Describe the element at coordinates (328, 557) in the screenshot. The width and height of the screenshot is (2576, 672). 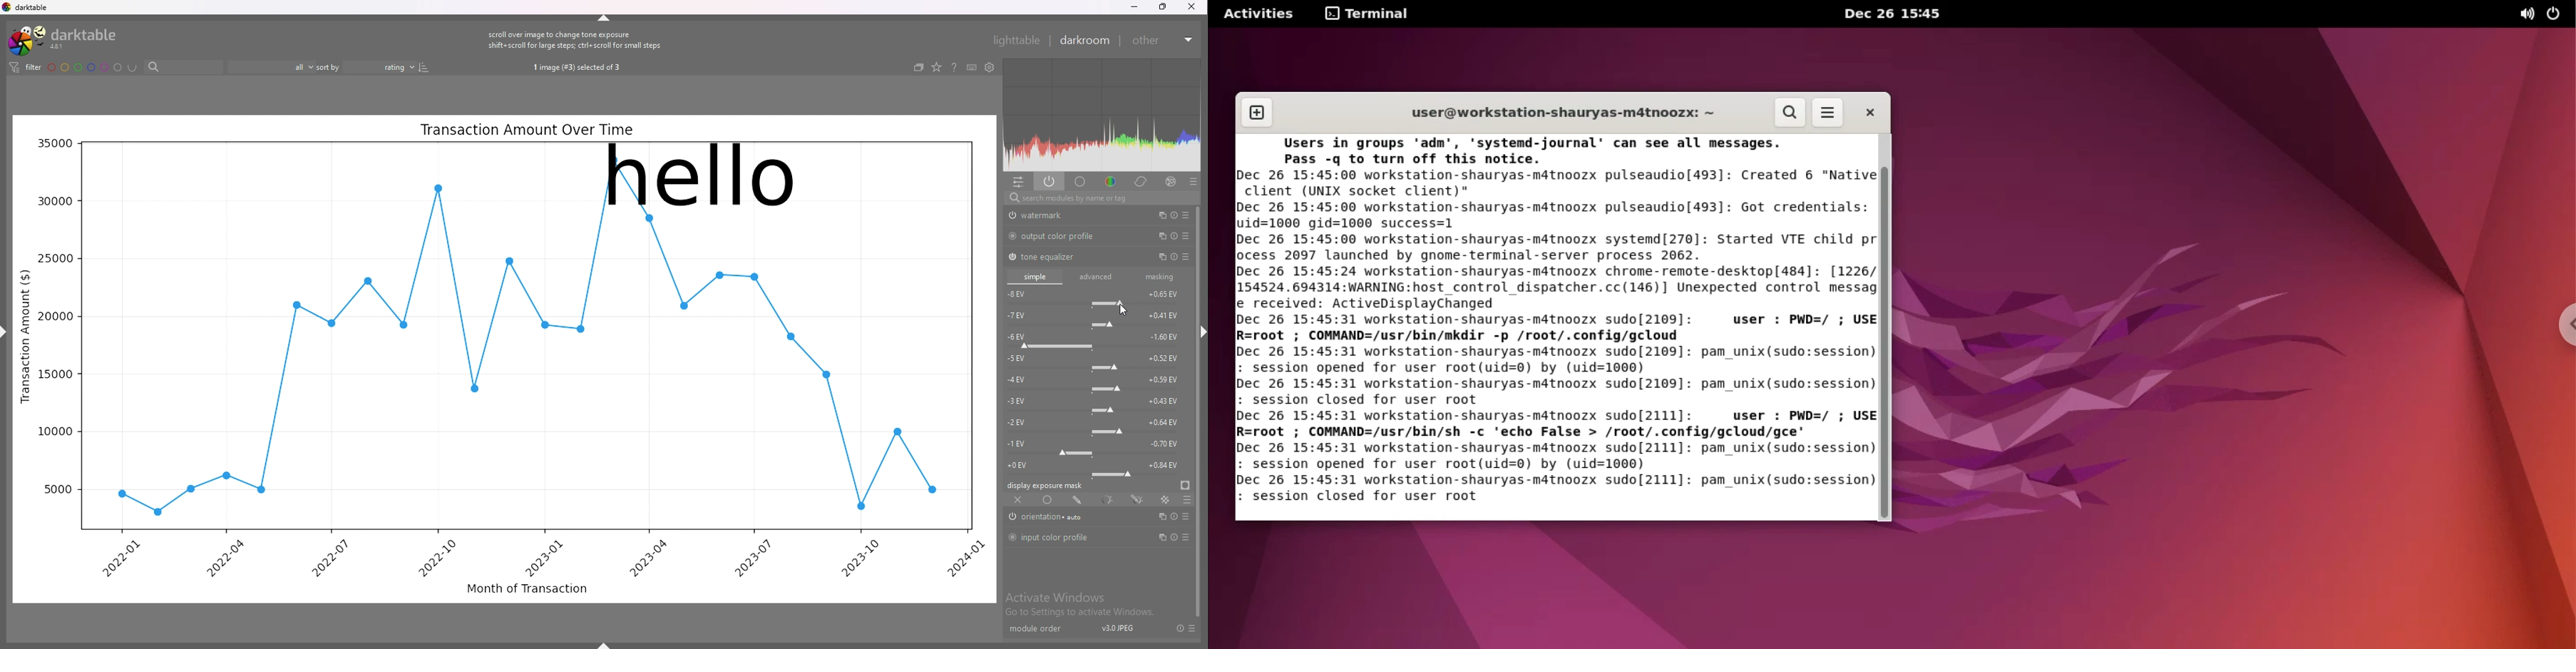
I see `2022-07` at that location.